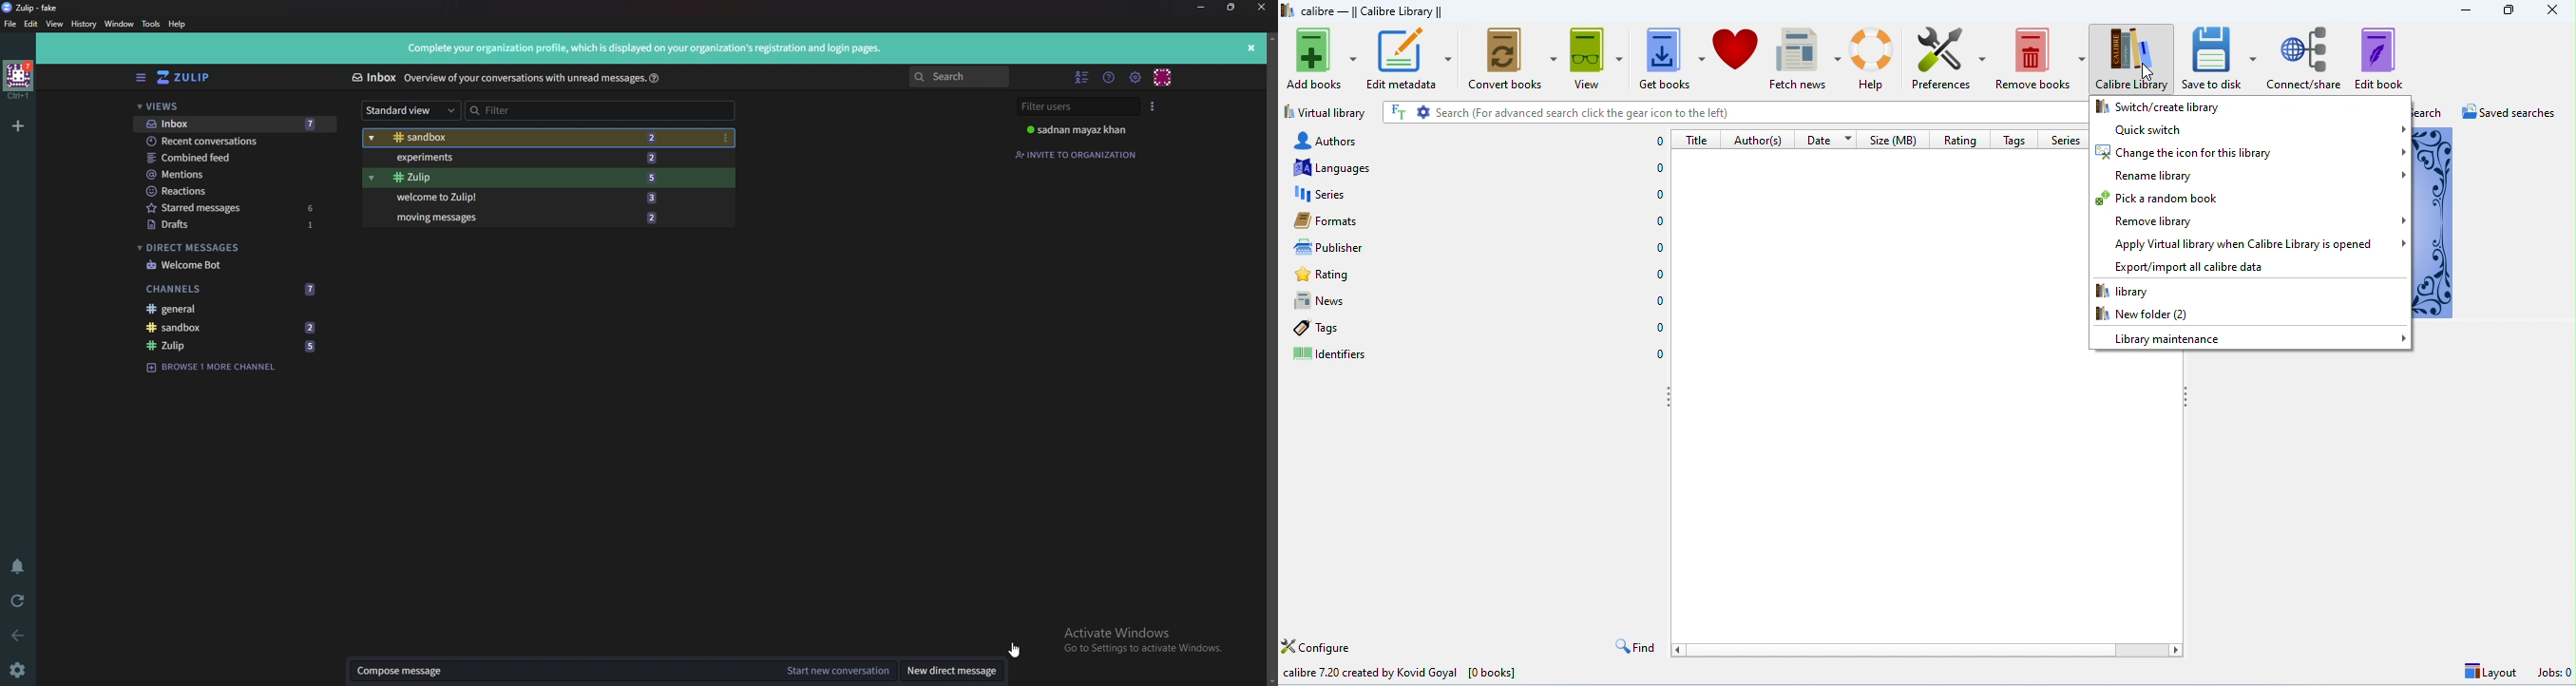  Describe the element at coordinates (836, 671) in the screenshot. I see `Start new conversation` at that location.